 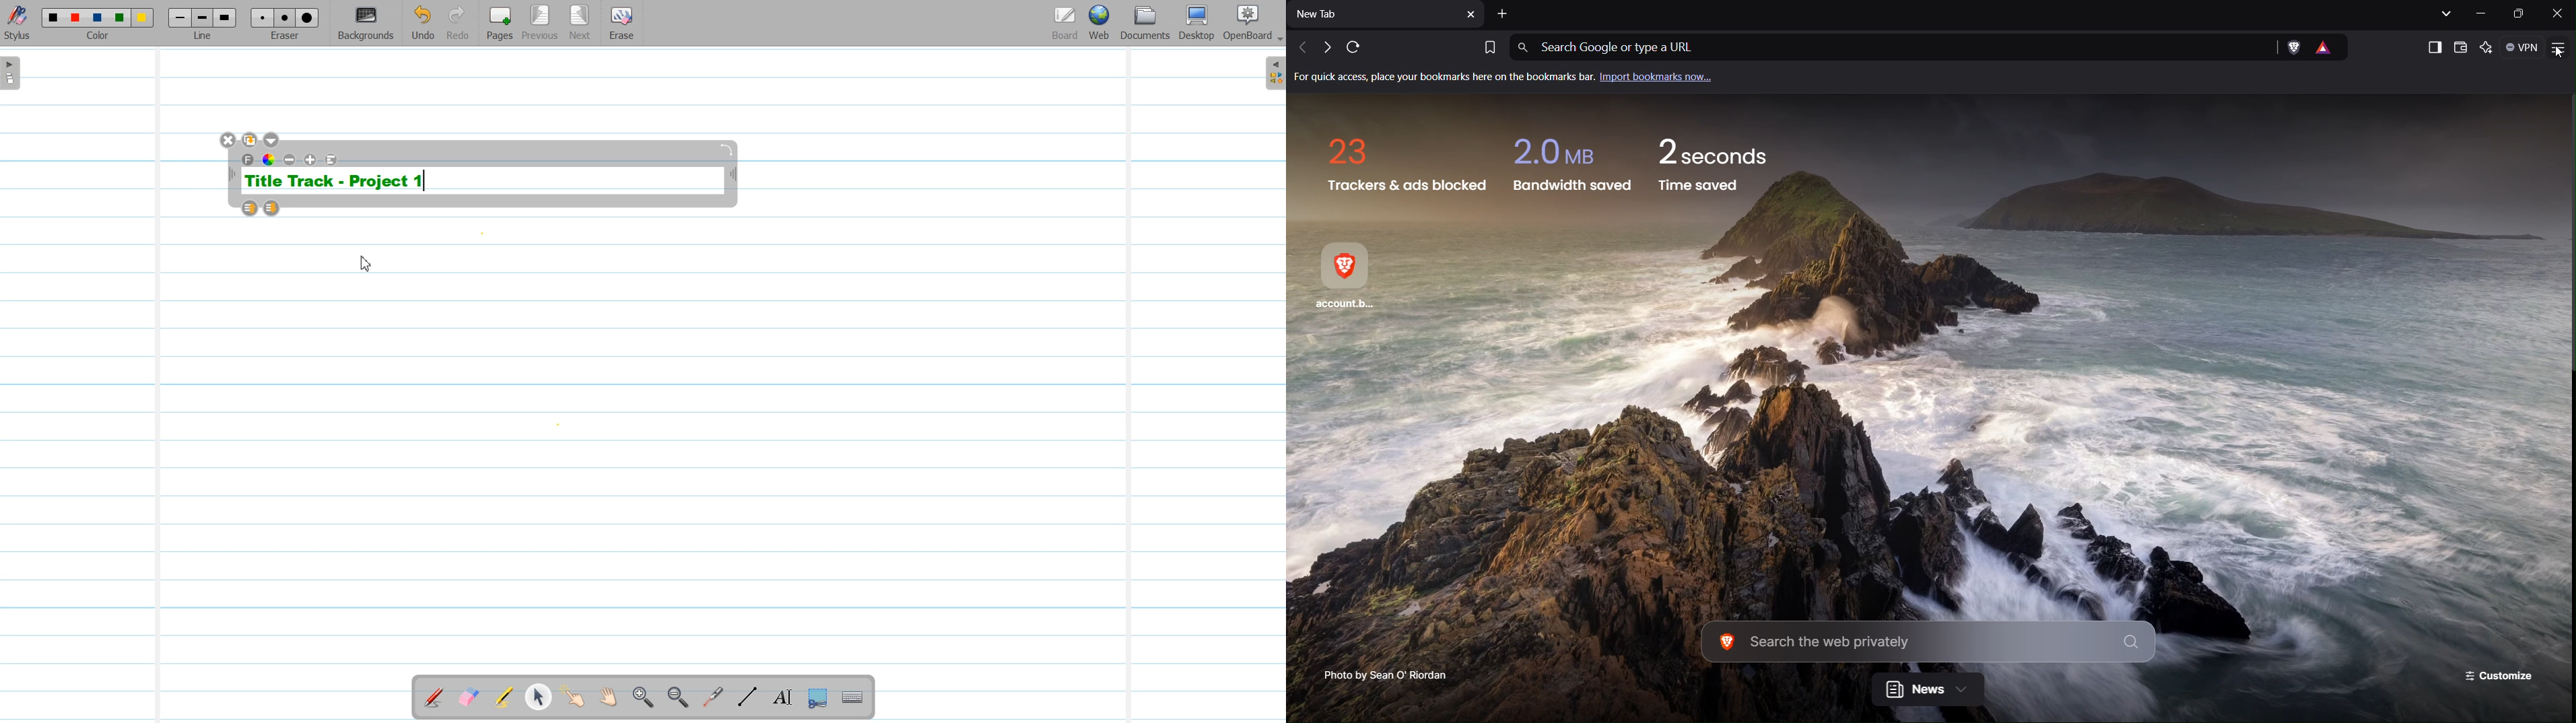 What do you see at coordinates (367, 23) in the screenshot?
I see `Background` at bounding box center [367, 23].